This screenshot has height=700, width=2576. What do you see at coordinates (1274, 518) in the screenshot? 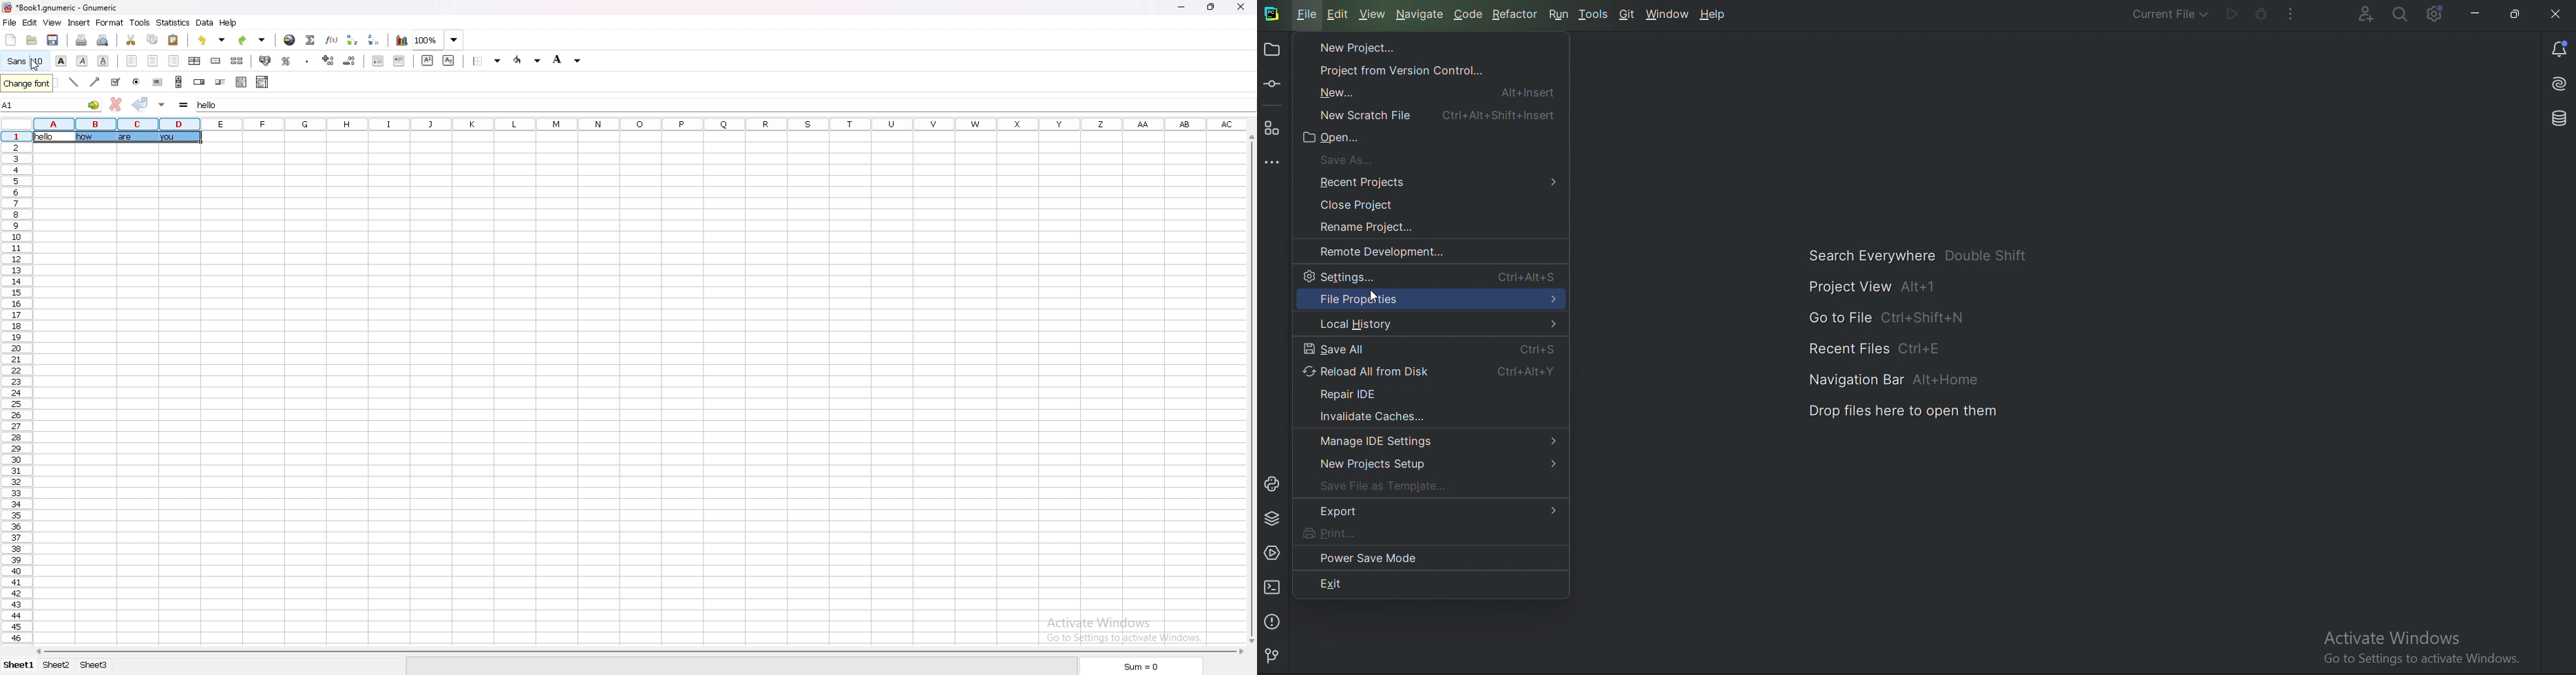
I see `Python package` at bounding box center [1274, 518].